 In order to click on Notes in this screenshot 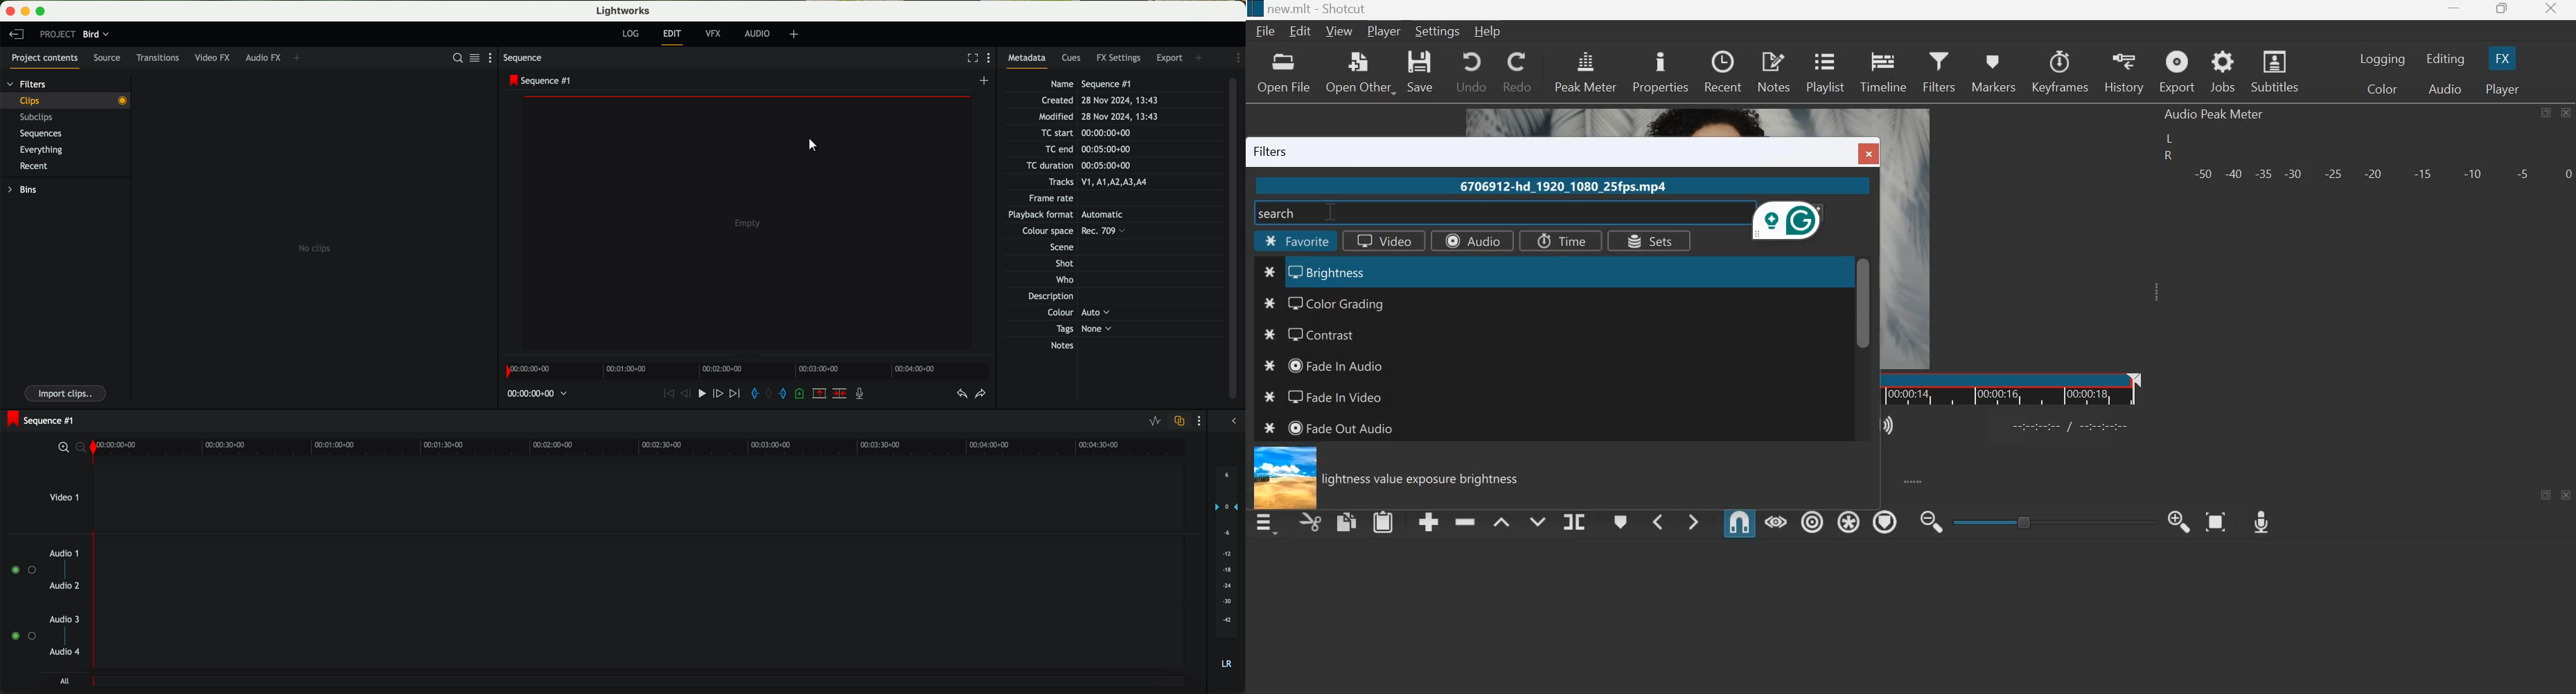, I will do `click(1131, 369)`.